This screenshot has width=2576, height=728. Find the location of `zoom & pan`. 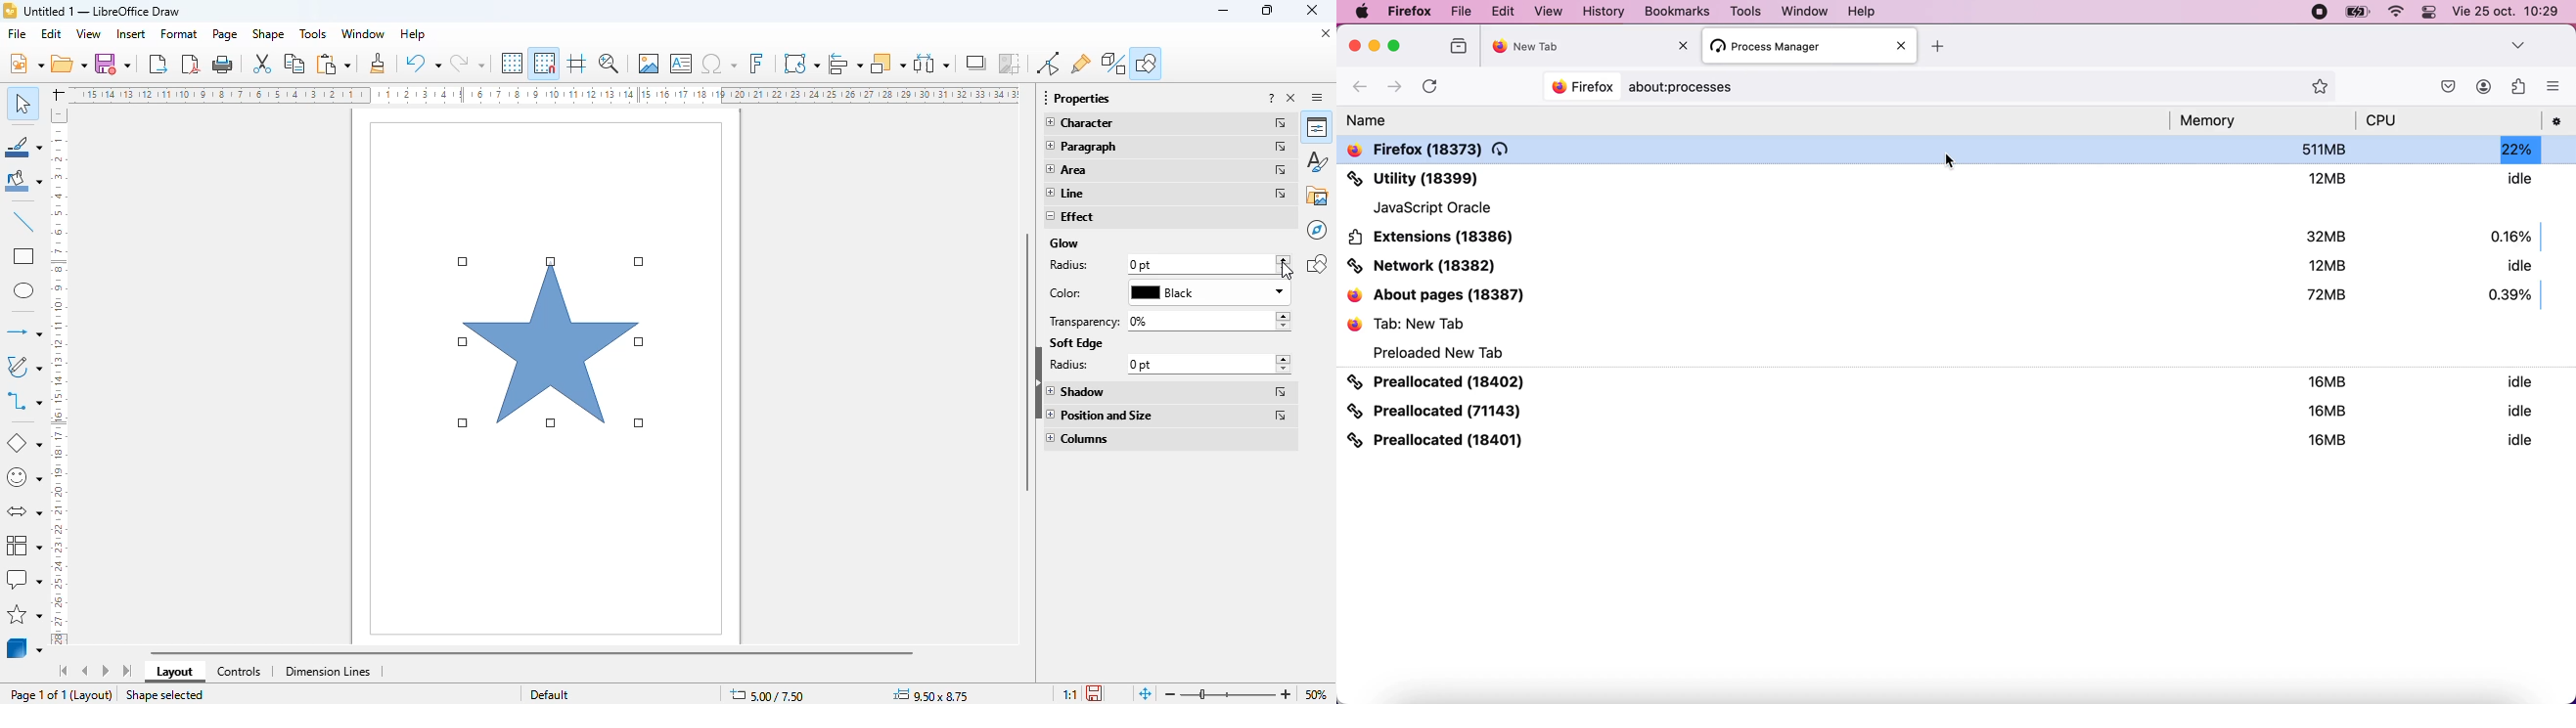

zoom & pan is located at coordinates (610, 64).